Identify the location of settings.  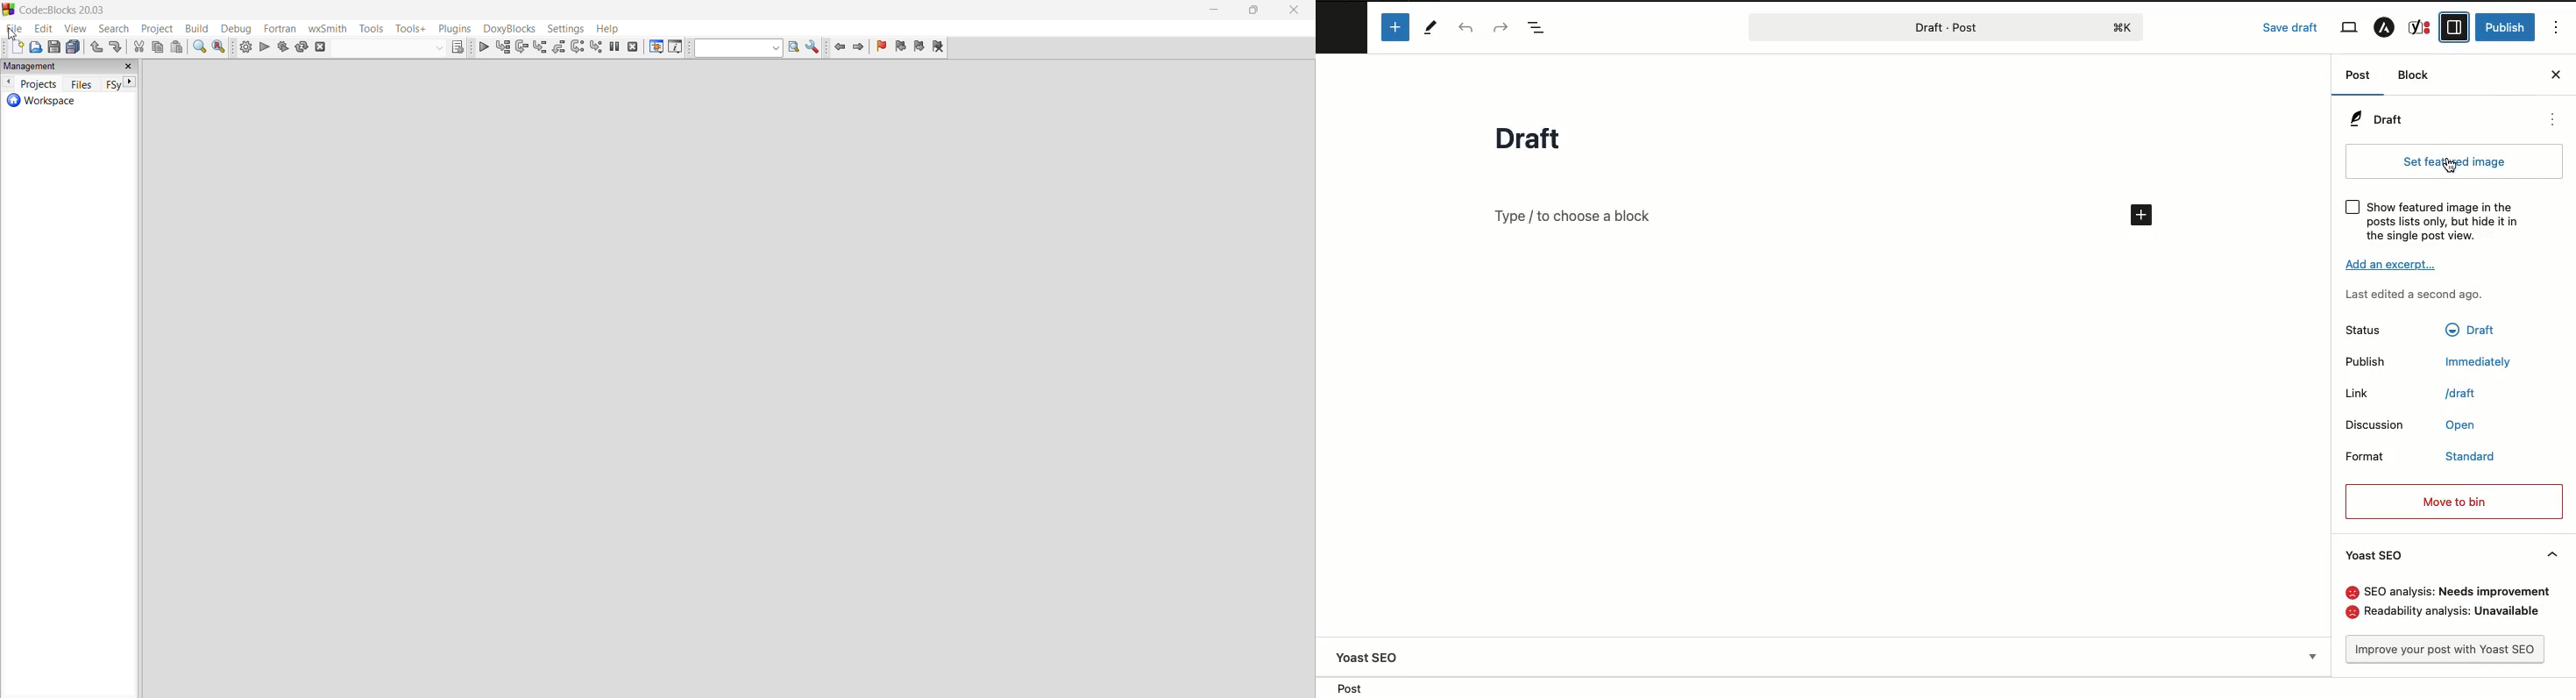
(564, 27).